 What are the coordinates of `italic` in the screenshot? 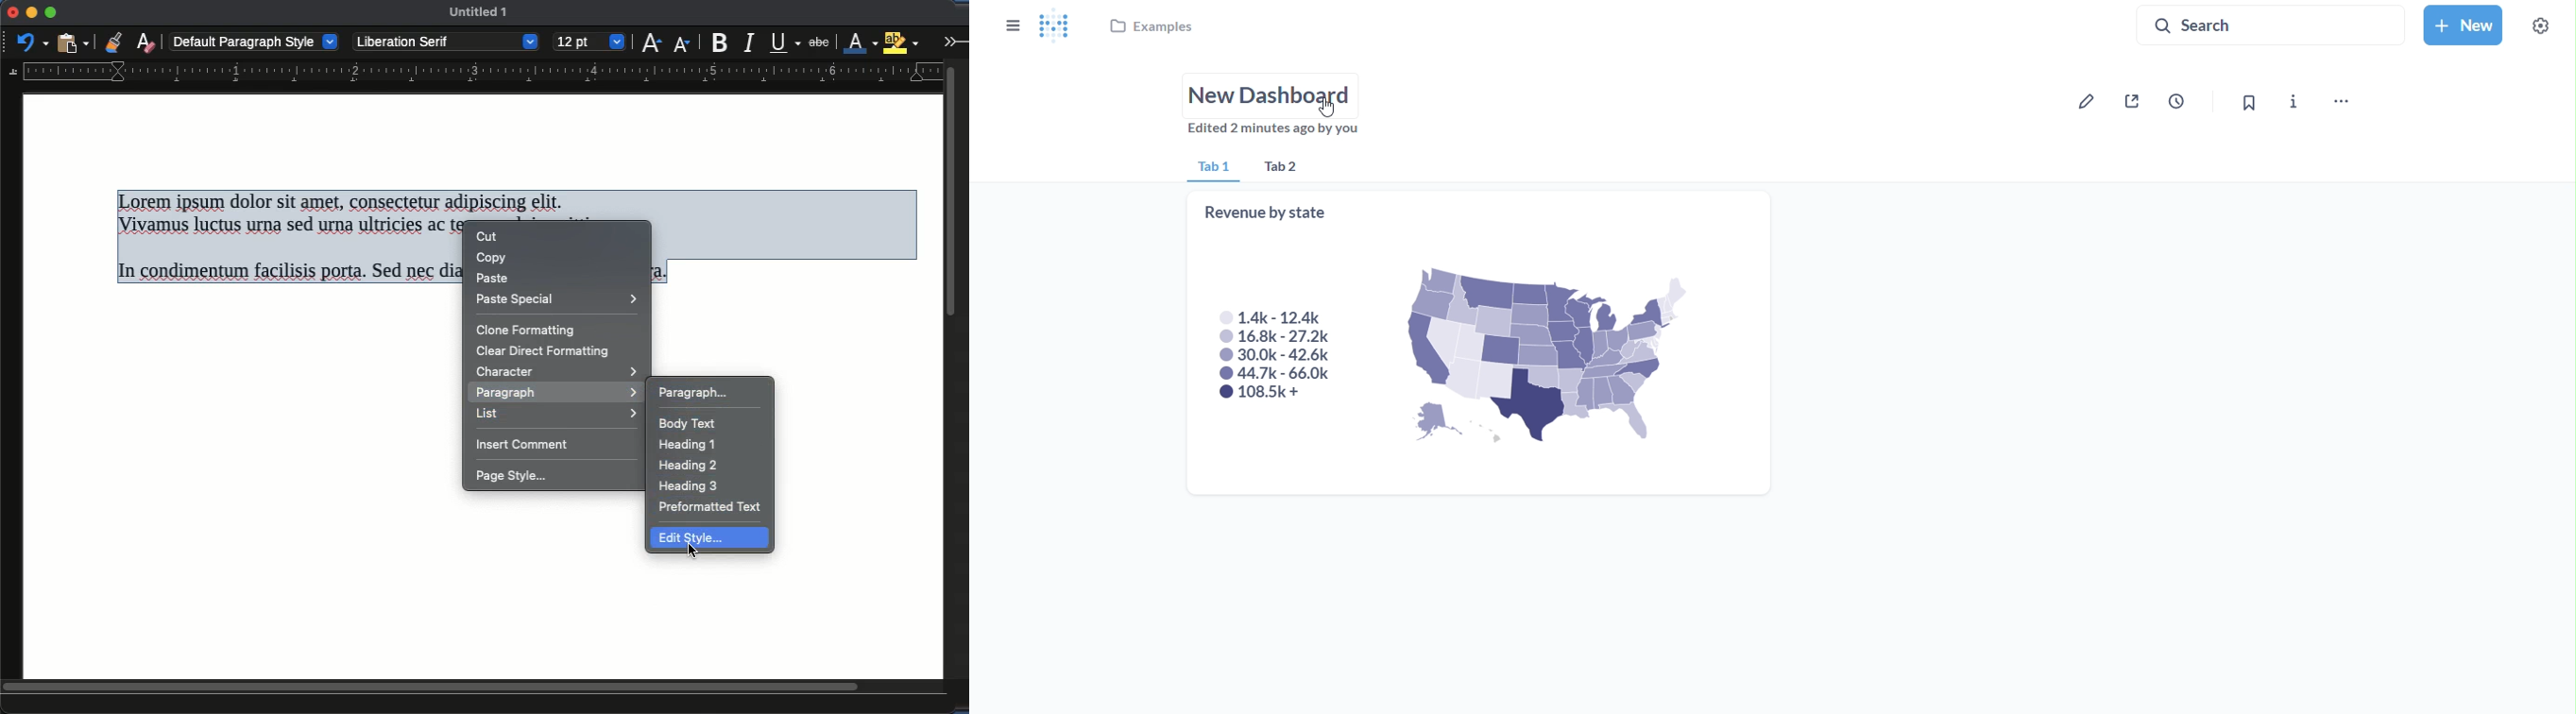 It's located at (748, 43).